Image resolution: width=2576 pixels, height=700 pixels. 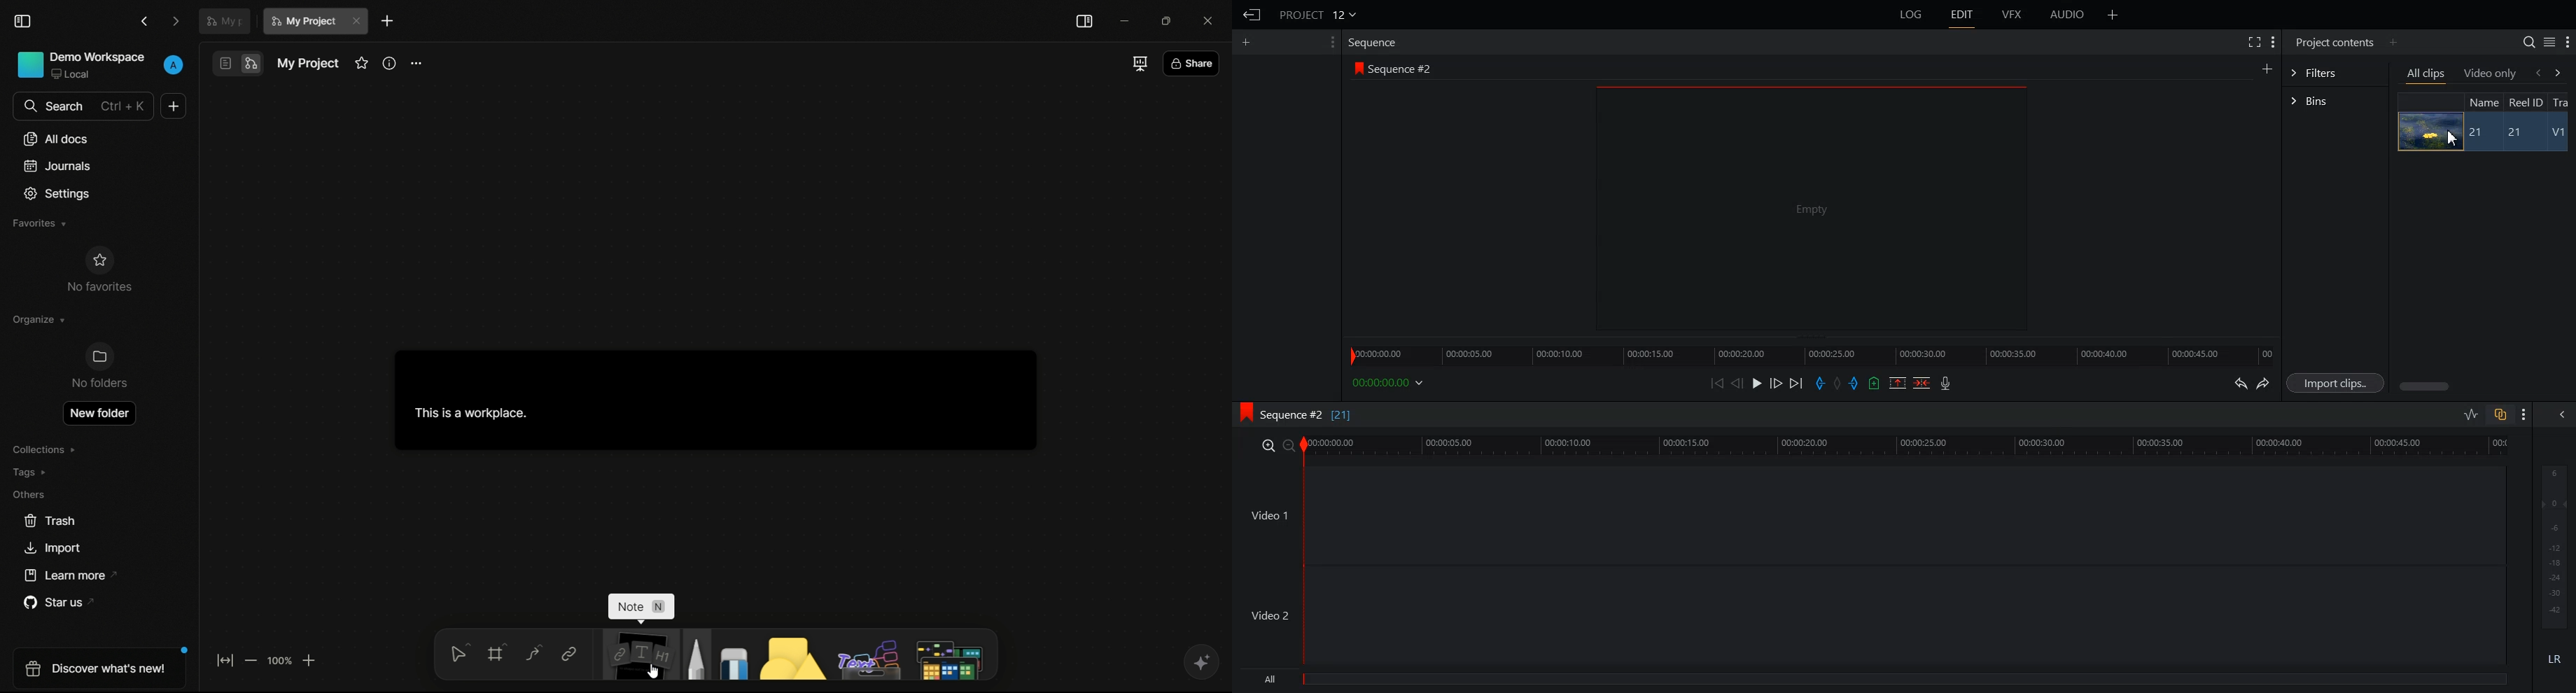 I want to click on 00:00:00.00, so click(x=1390, y=382).